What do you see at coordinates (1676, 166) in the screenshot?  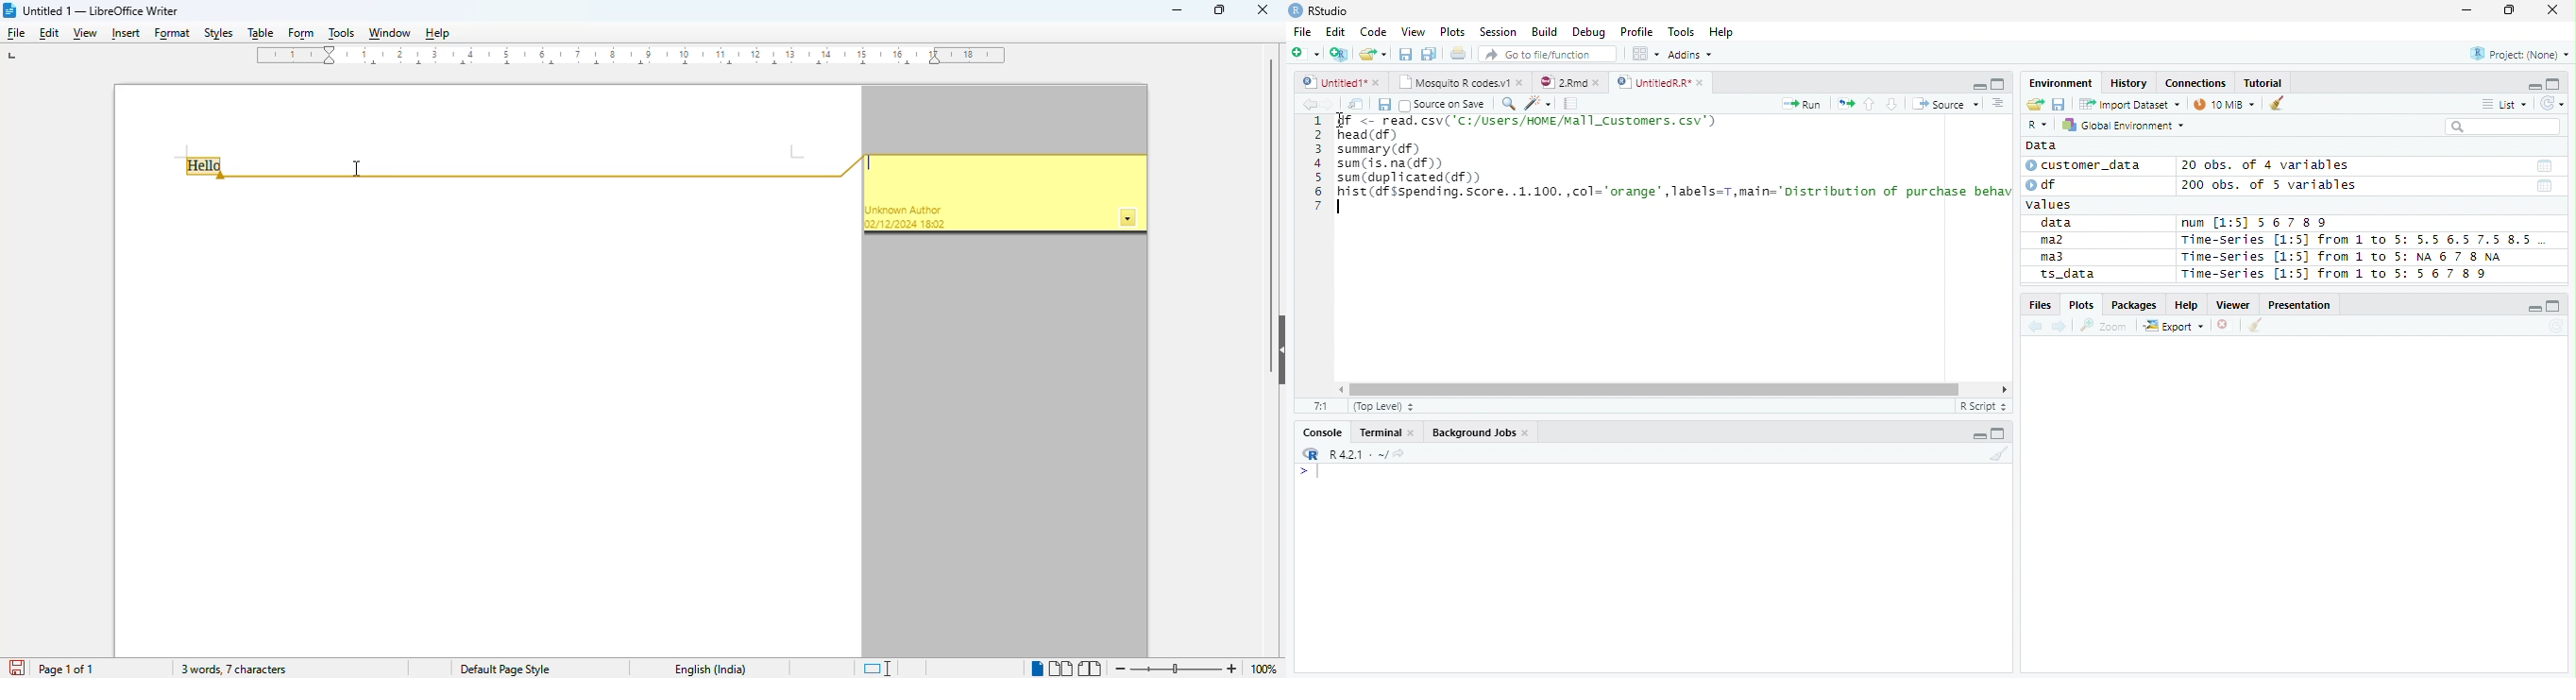 I see `ie. <~ FEAR. CSVL 'CL/ USEFI / NINE /aT LENT InerS. Cov)

ead (df)

summary (df)

sun (is. na(df))

sum(duplicated(df))

hist (df Sspending. Score. .1.100. ,col="orange" , Tabels=T,main="Distribution of purchase behav
|` at bounding box center [1676, 166].